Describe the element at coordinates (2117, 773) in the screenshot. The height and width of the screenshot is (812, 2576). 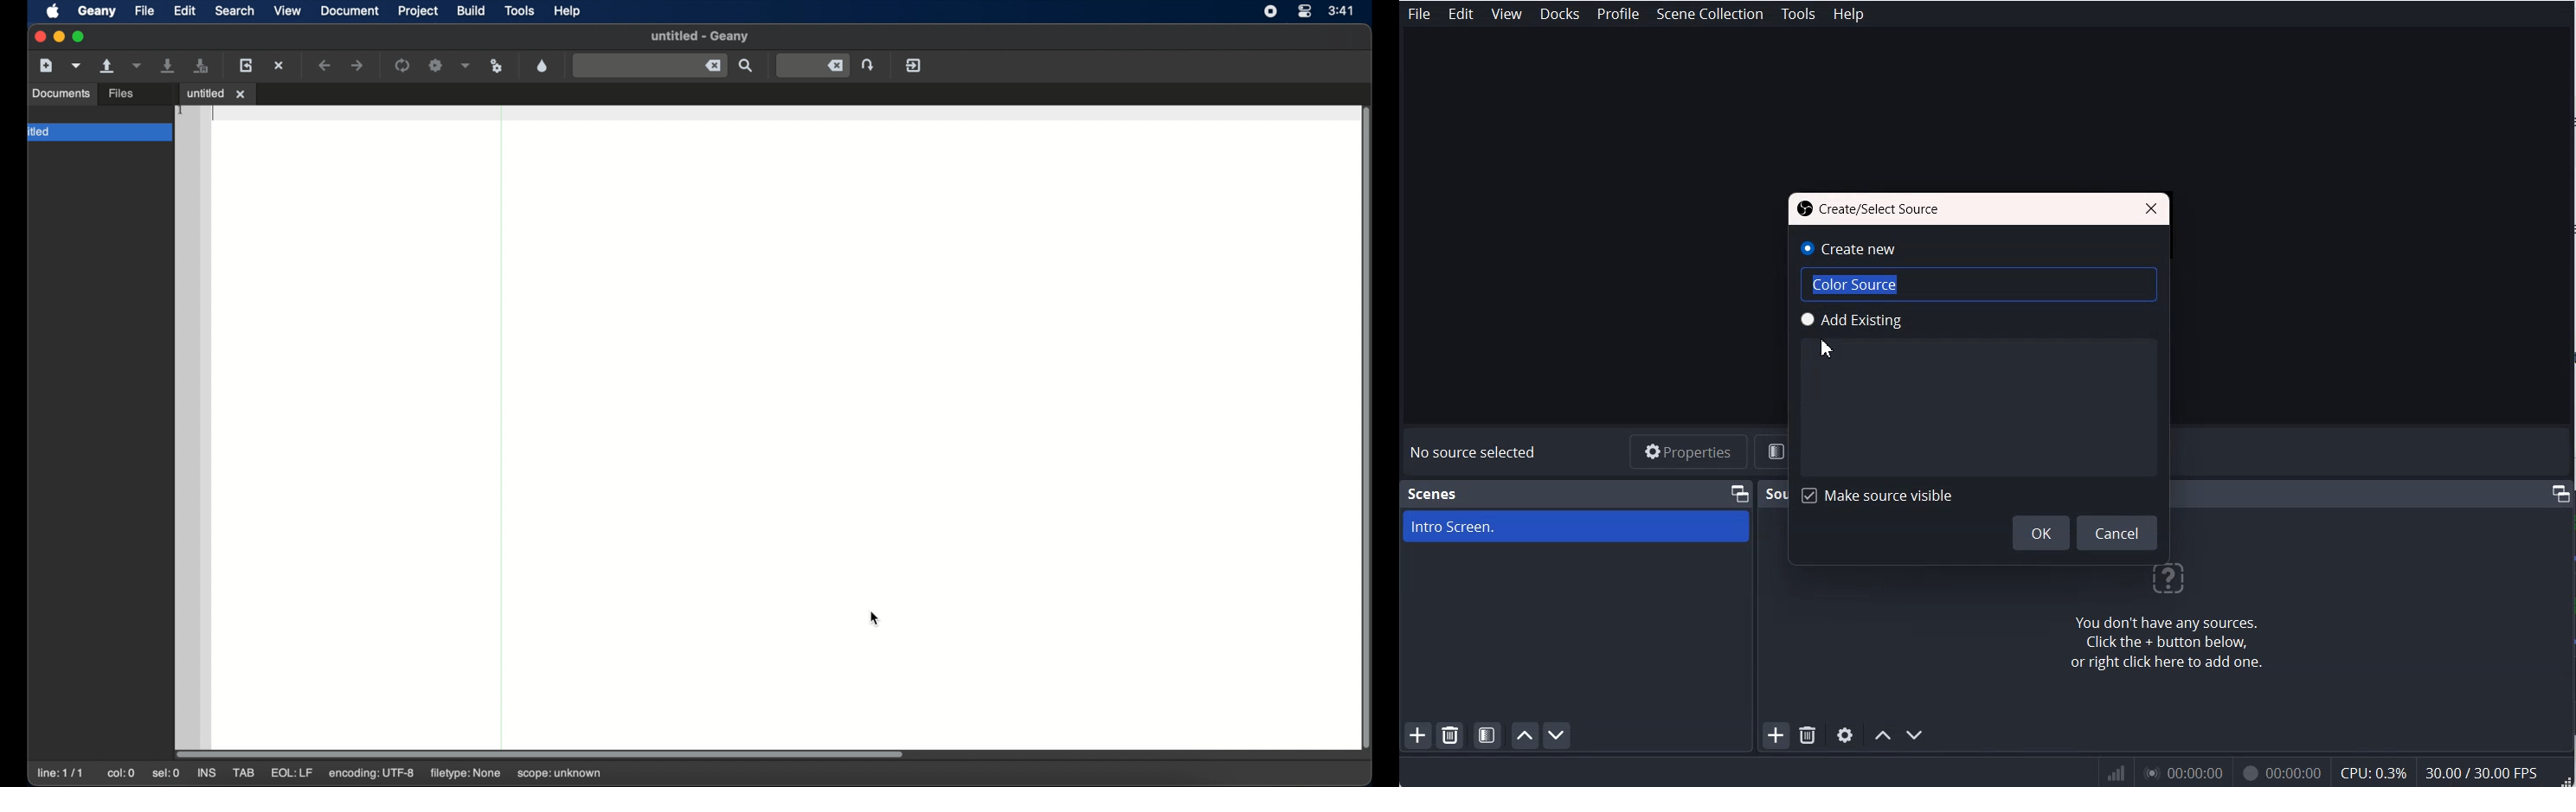
I see `WIfi` at that location.